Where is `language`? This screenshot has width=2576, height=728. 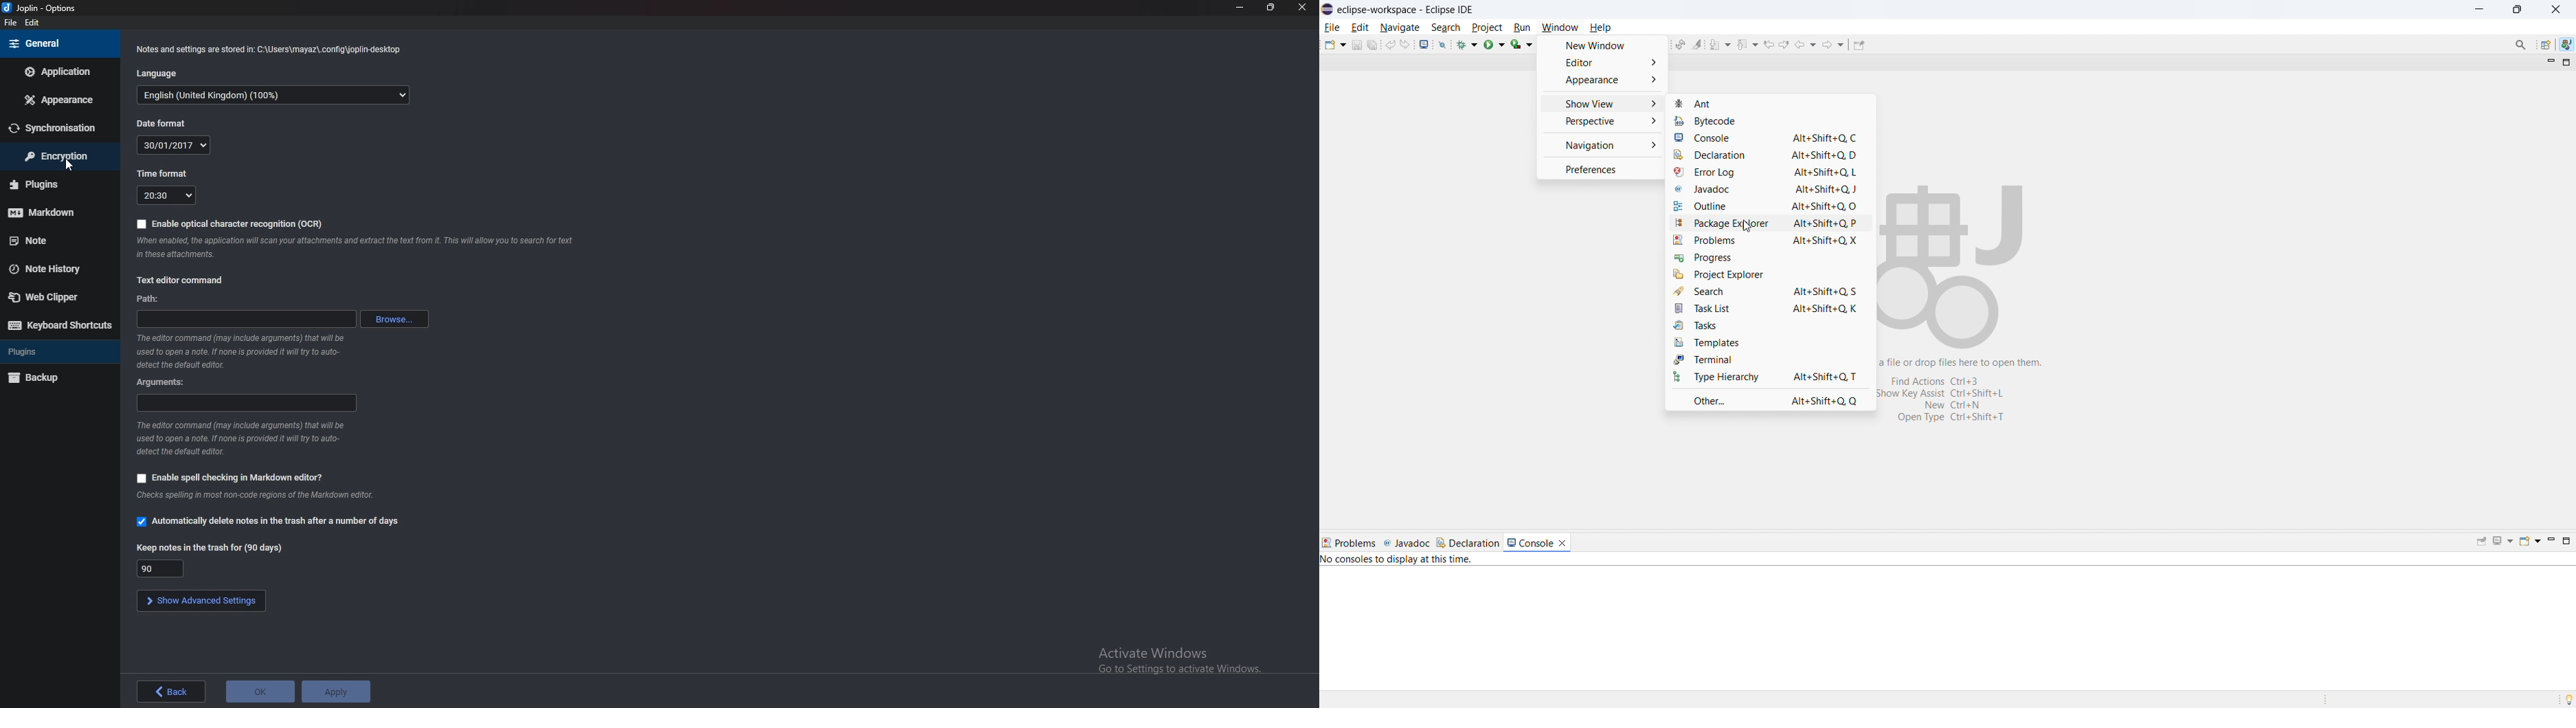
language is located at coordinates (275, 93).